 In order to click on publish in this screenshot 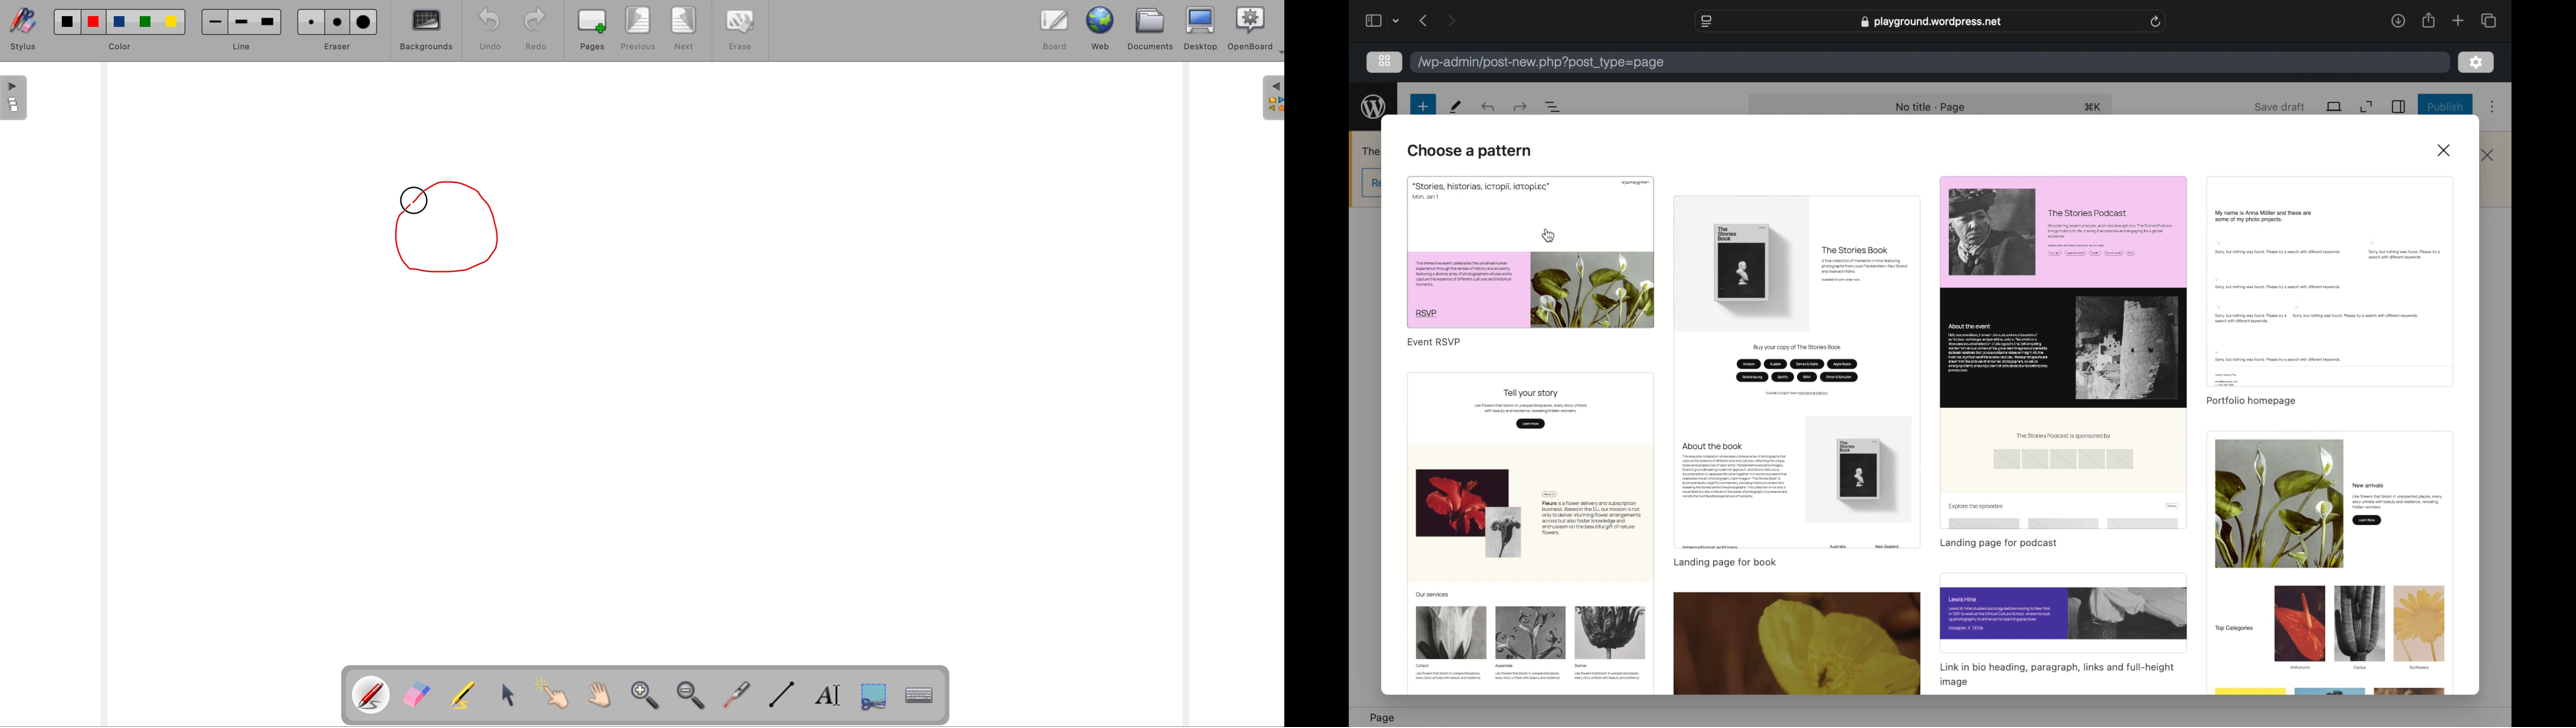, I will do `click(2443, 106)`.